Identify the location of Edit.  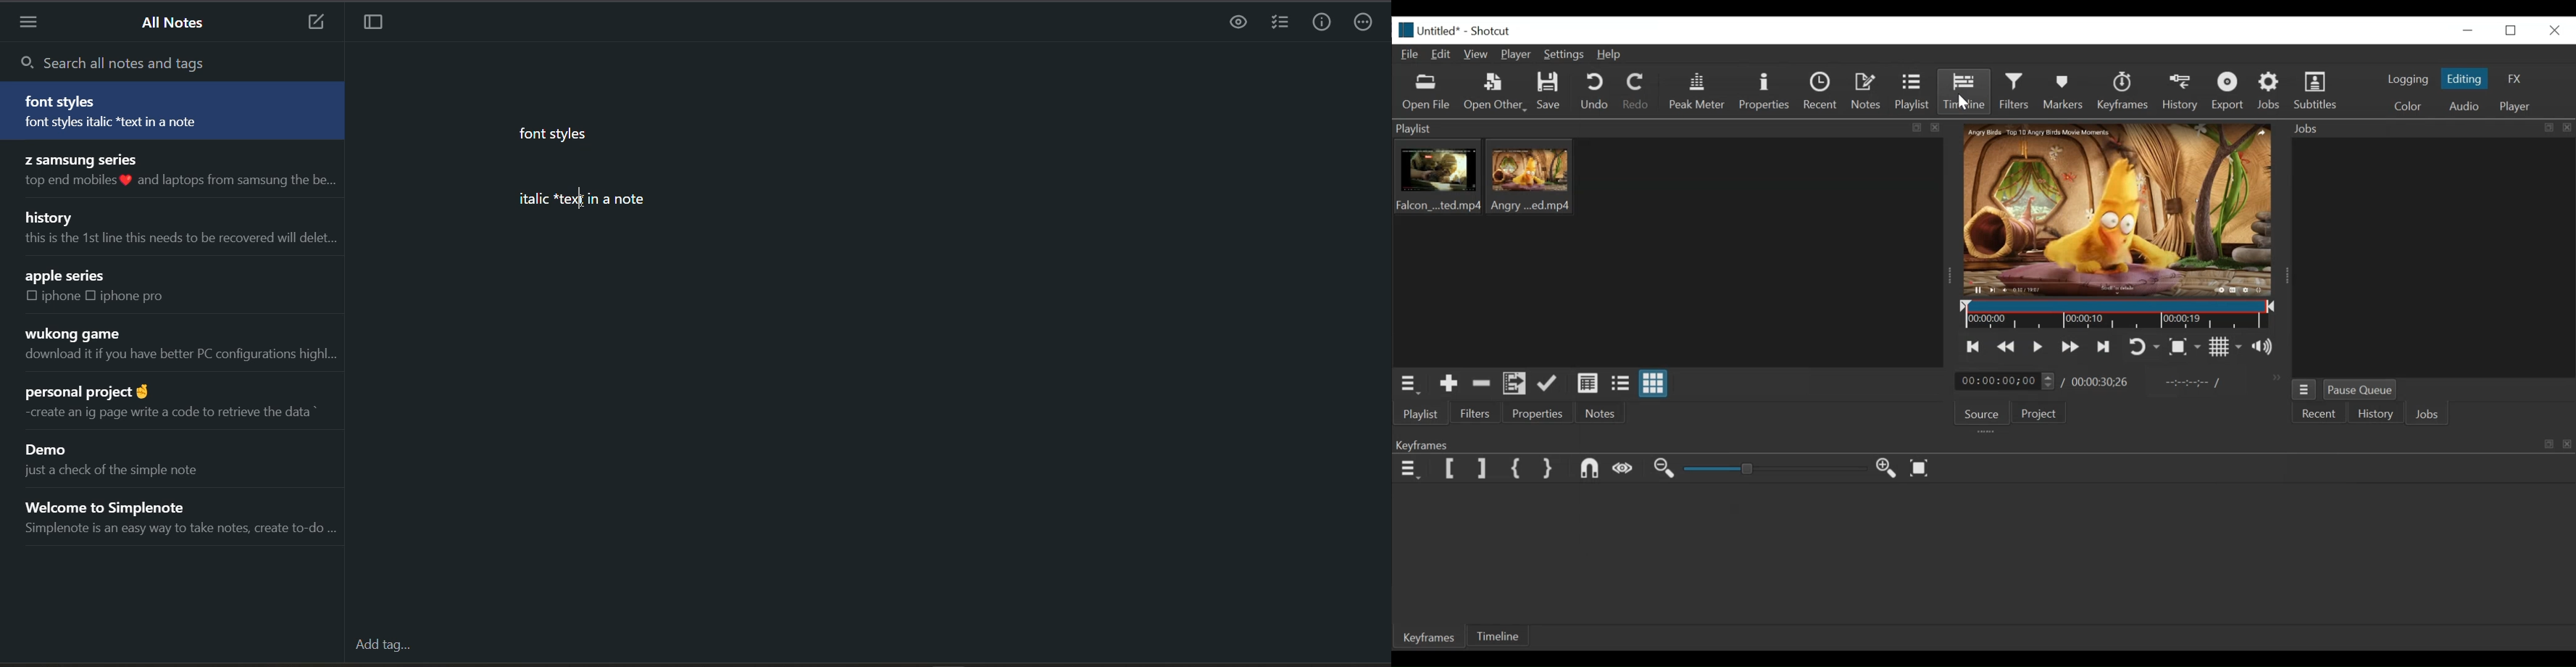
(1444, 53).